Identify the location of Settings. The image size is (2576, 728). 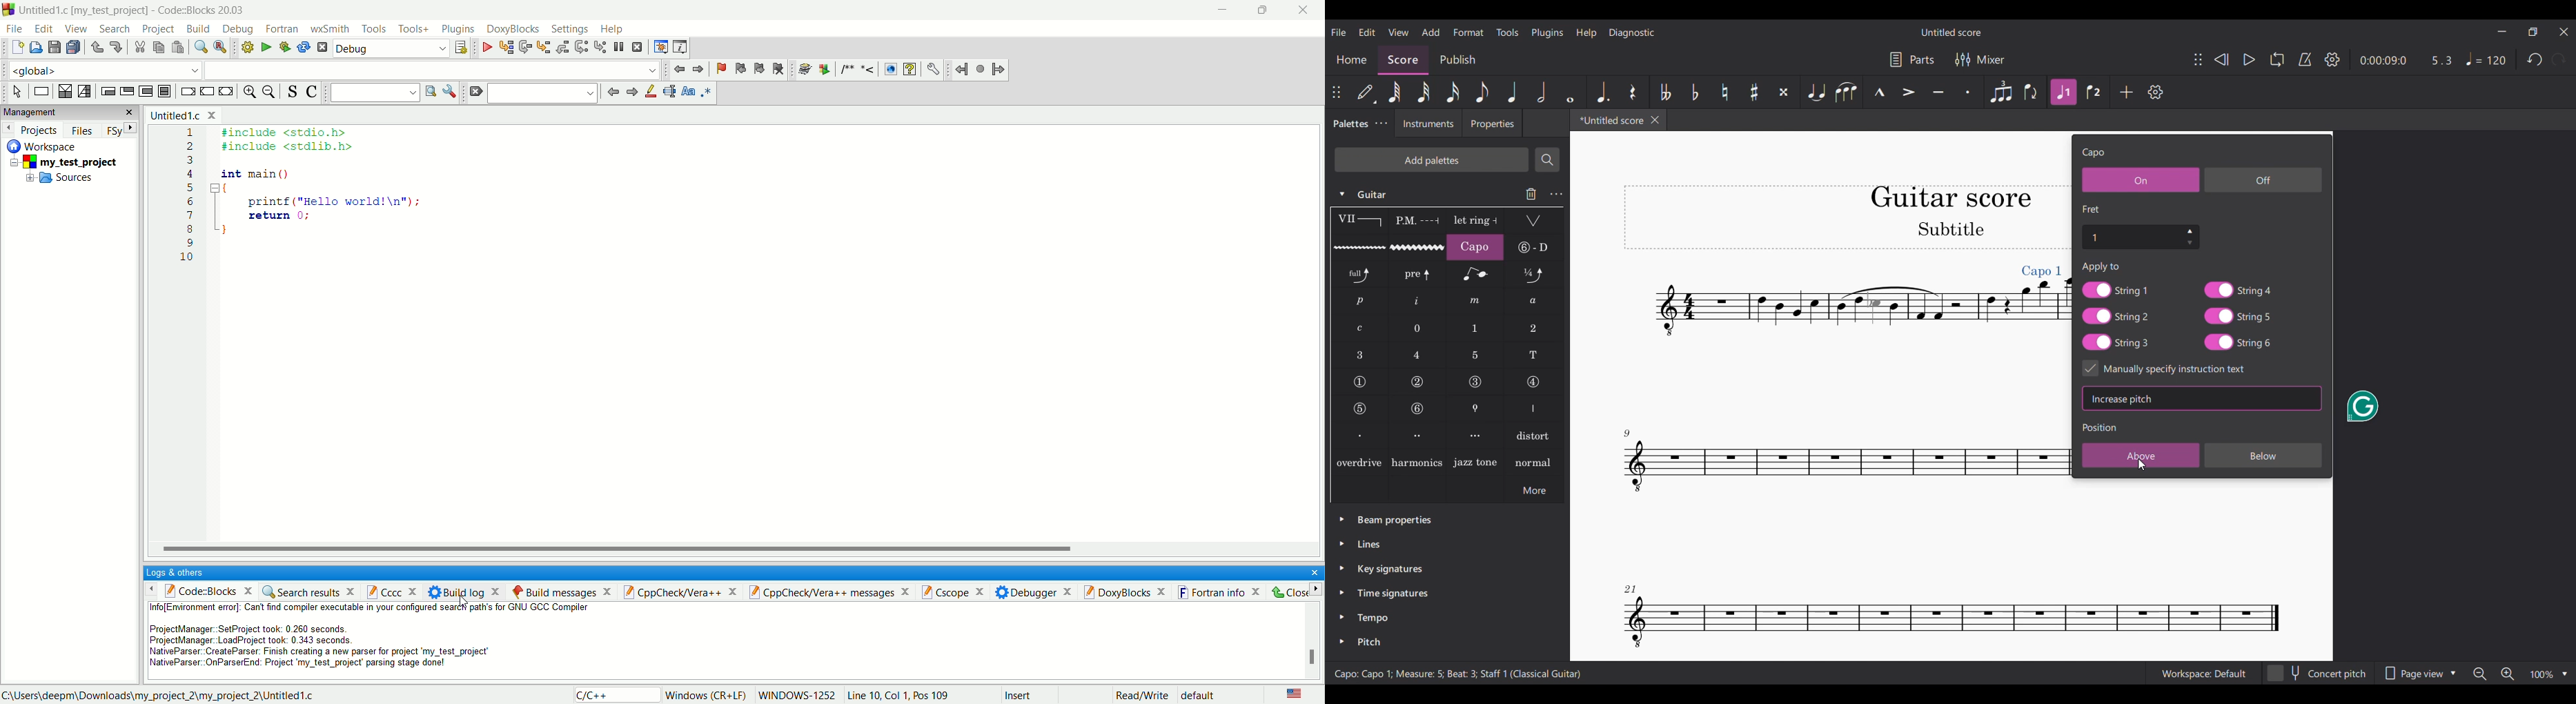
(2156, 92).